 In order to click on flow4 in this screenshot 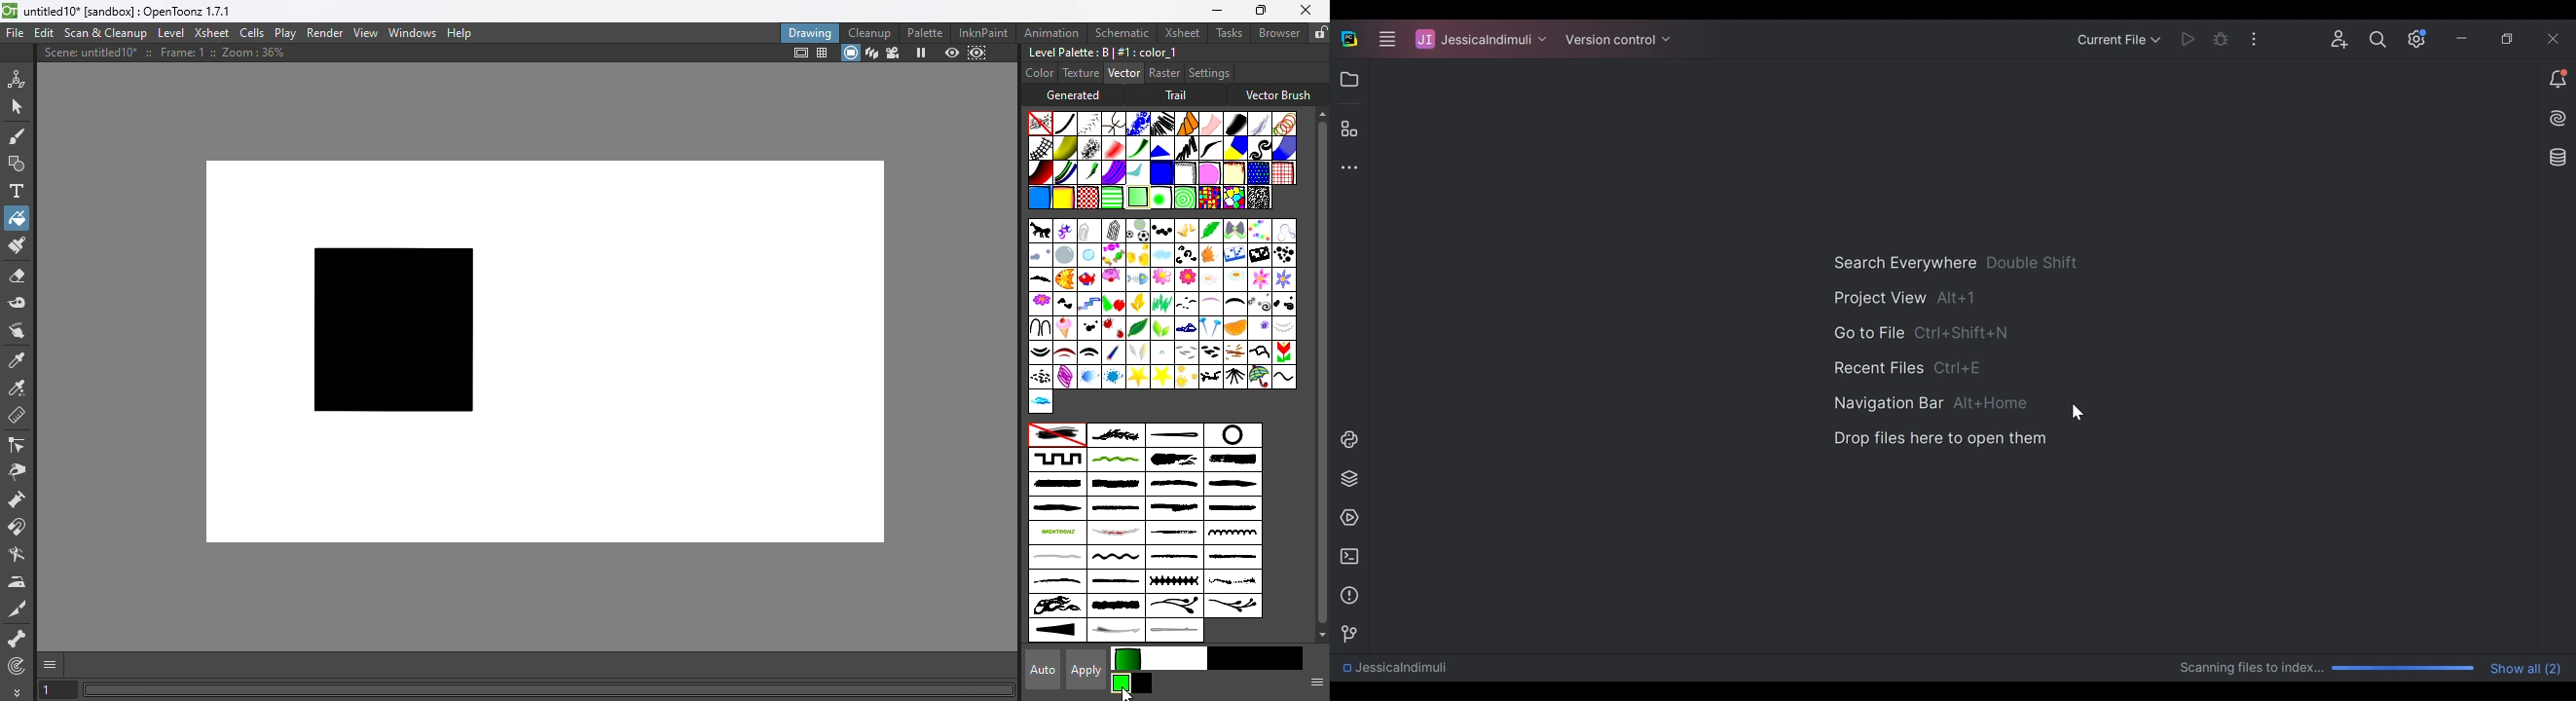, I will do `click(1258, 279)`.